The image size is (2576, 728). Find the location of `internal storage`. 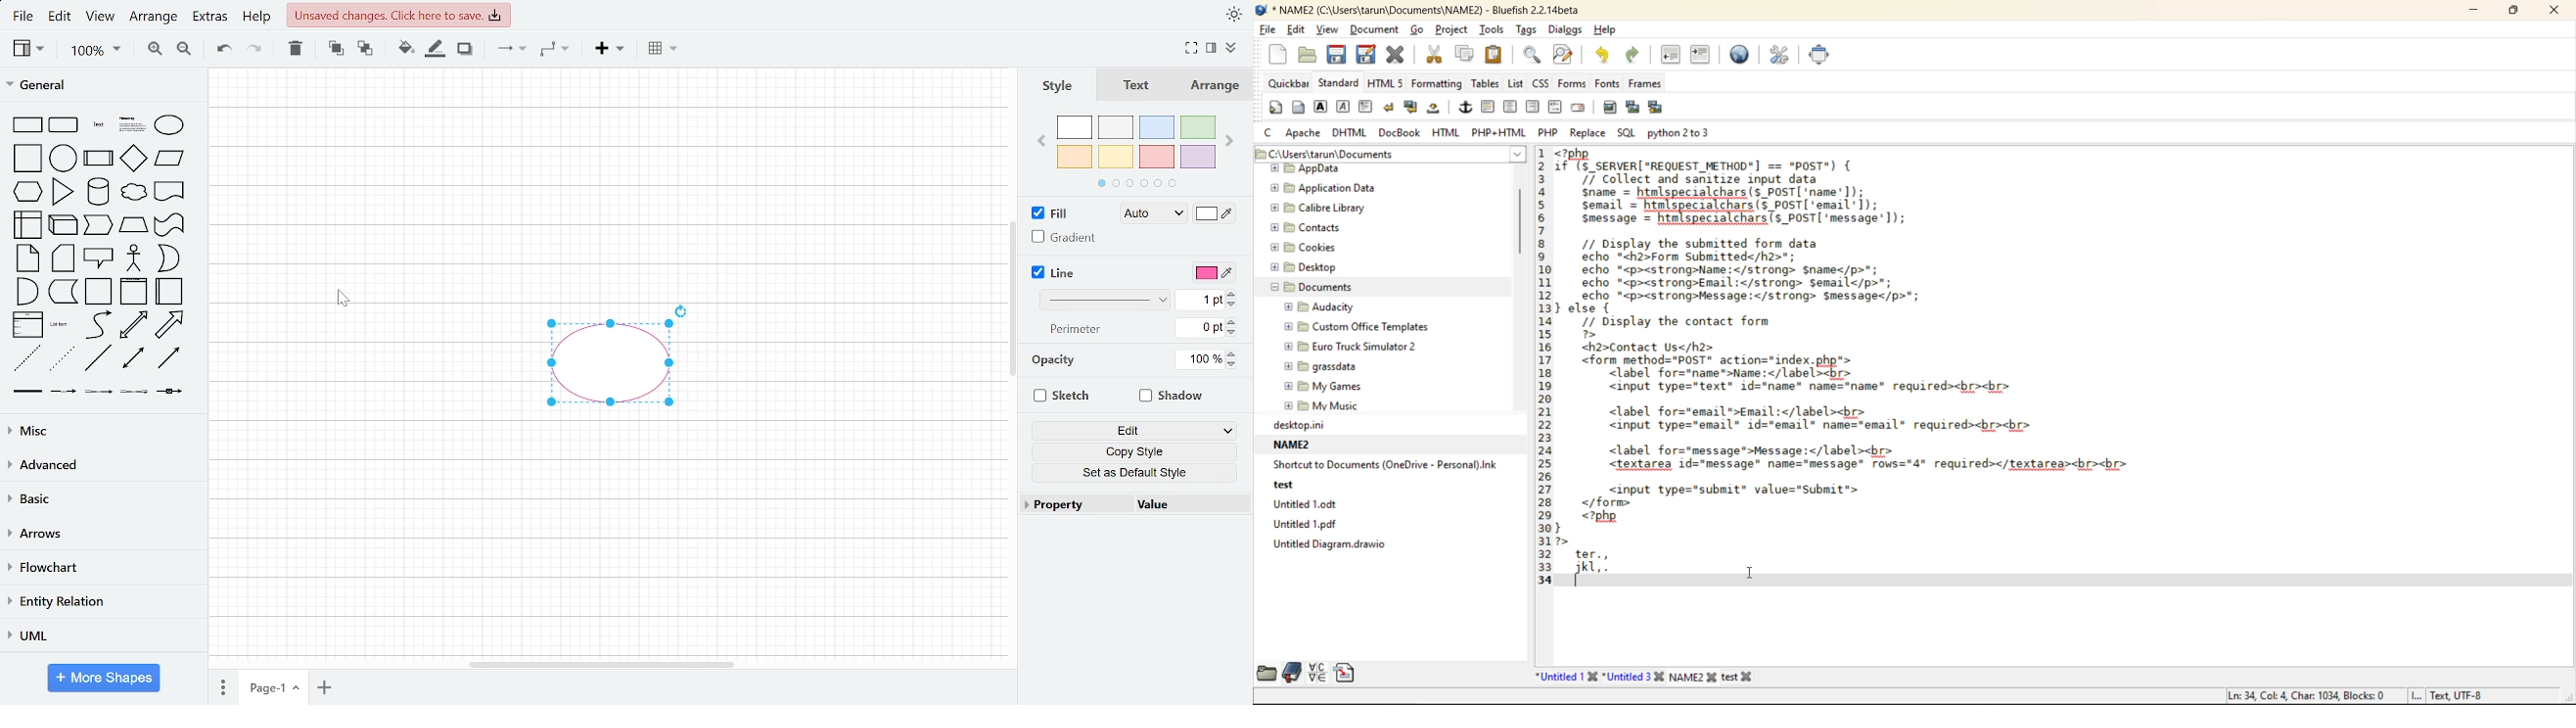

internal storage is located at coordinates (27, 225).